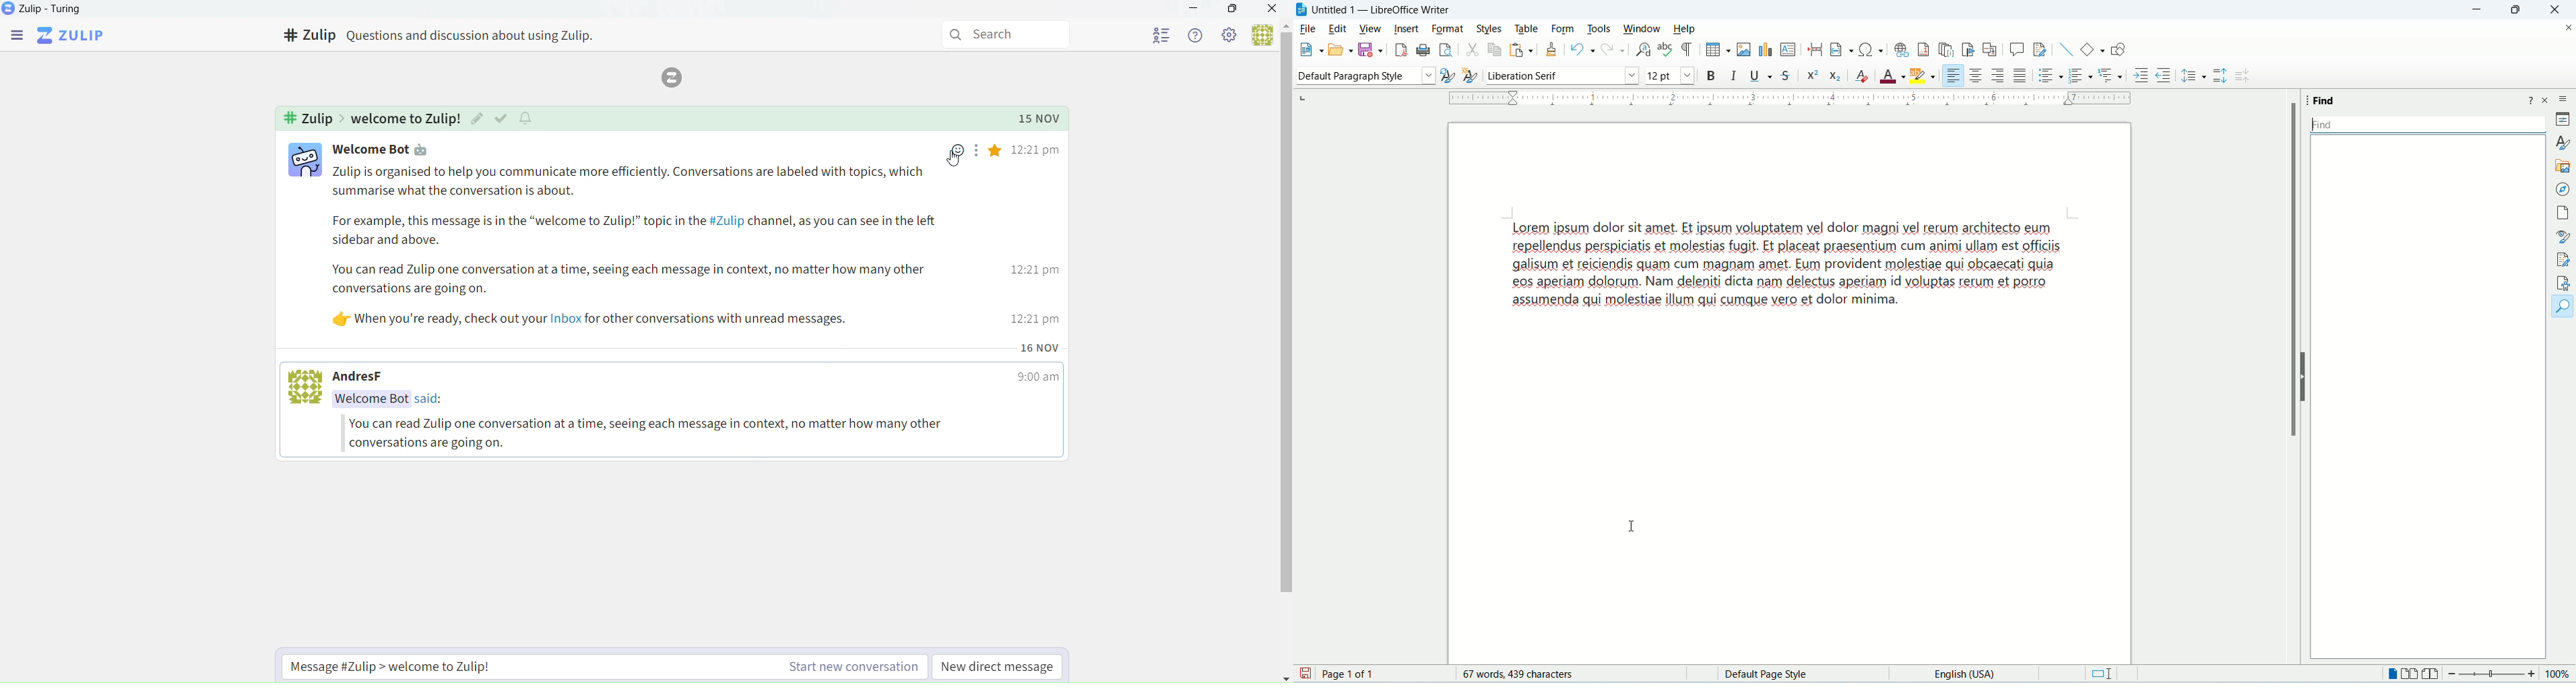 Image resolution: width=2576 pixels, height=700 pixels. Describe the element at coordinates (975, 153) in the screenshot. I see `more options` at that location.